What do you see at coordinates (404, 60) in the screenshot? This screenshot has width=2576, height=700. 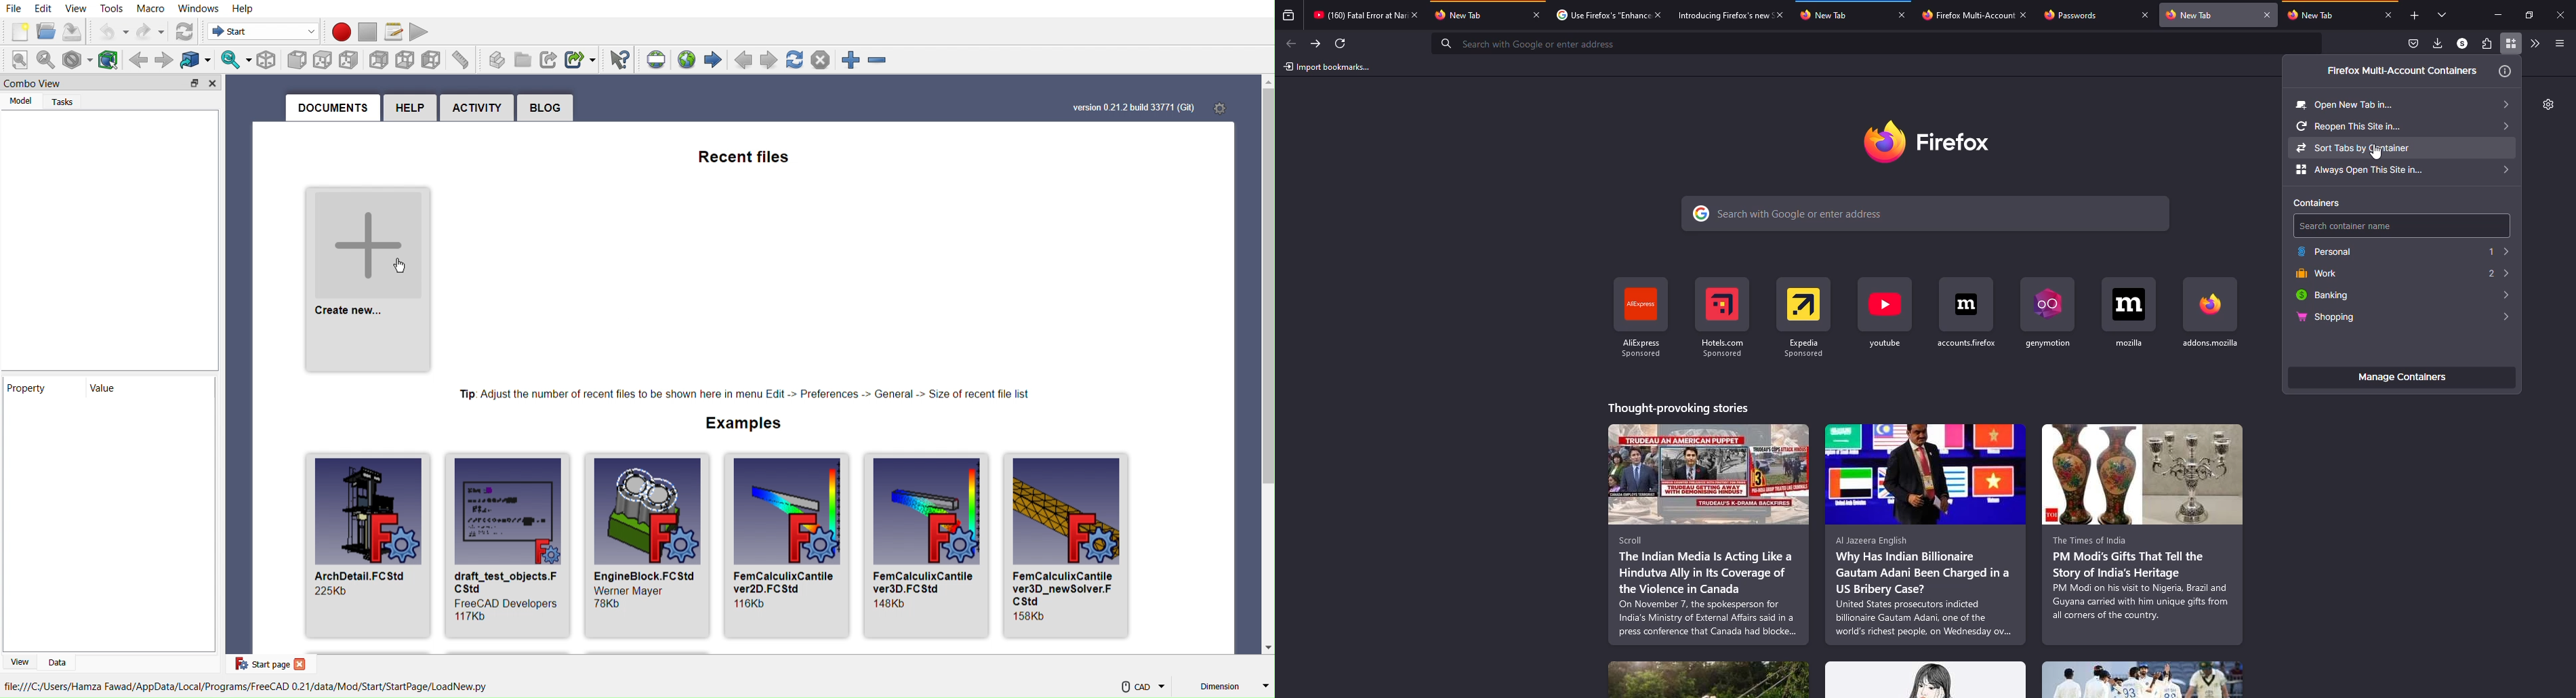 I see `Set to bottom view` at bounding box center [404, 60].